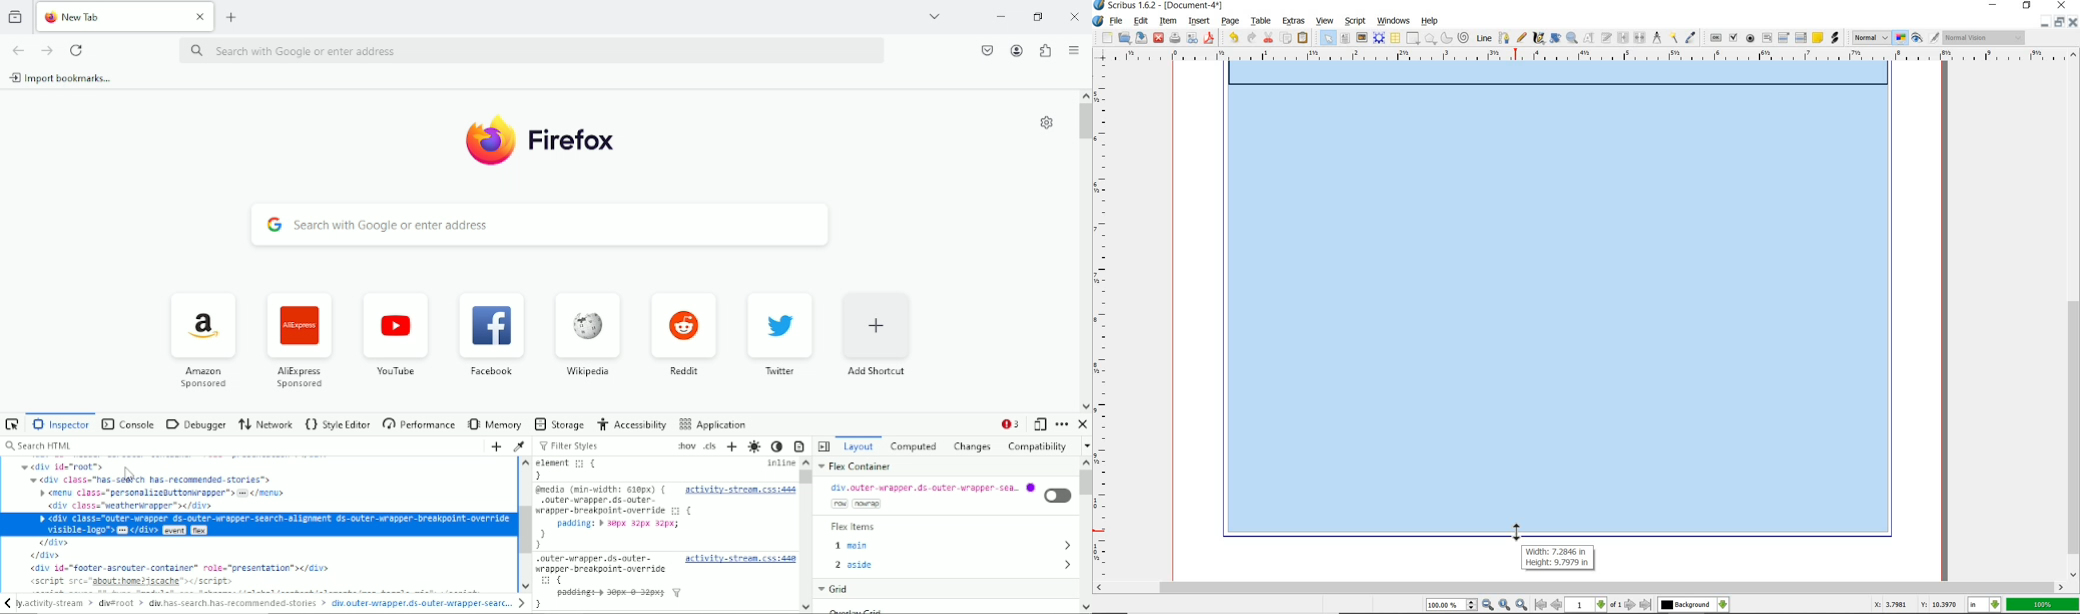 This screenshot has width=2100, height=616. Describe the element at coordinates (1293, 21) in the screenshot. I see `extras` at that location.